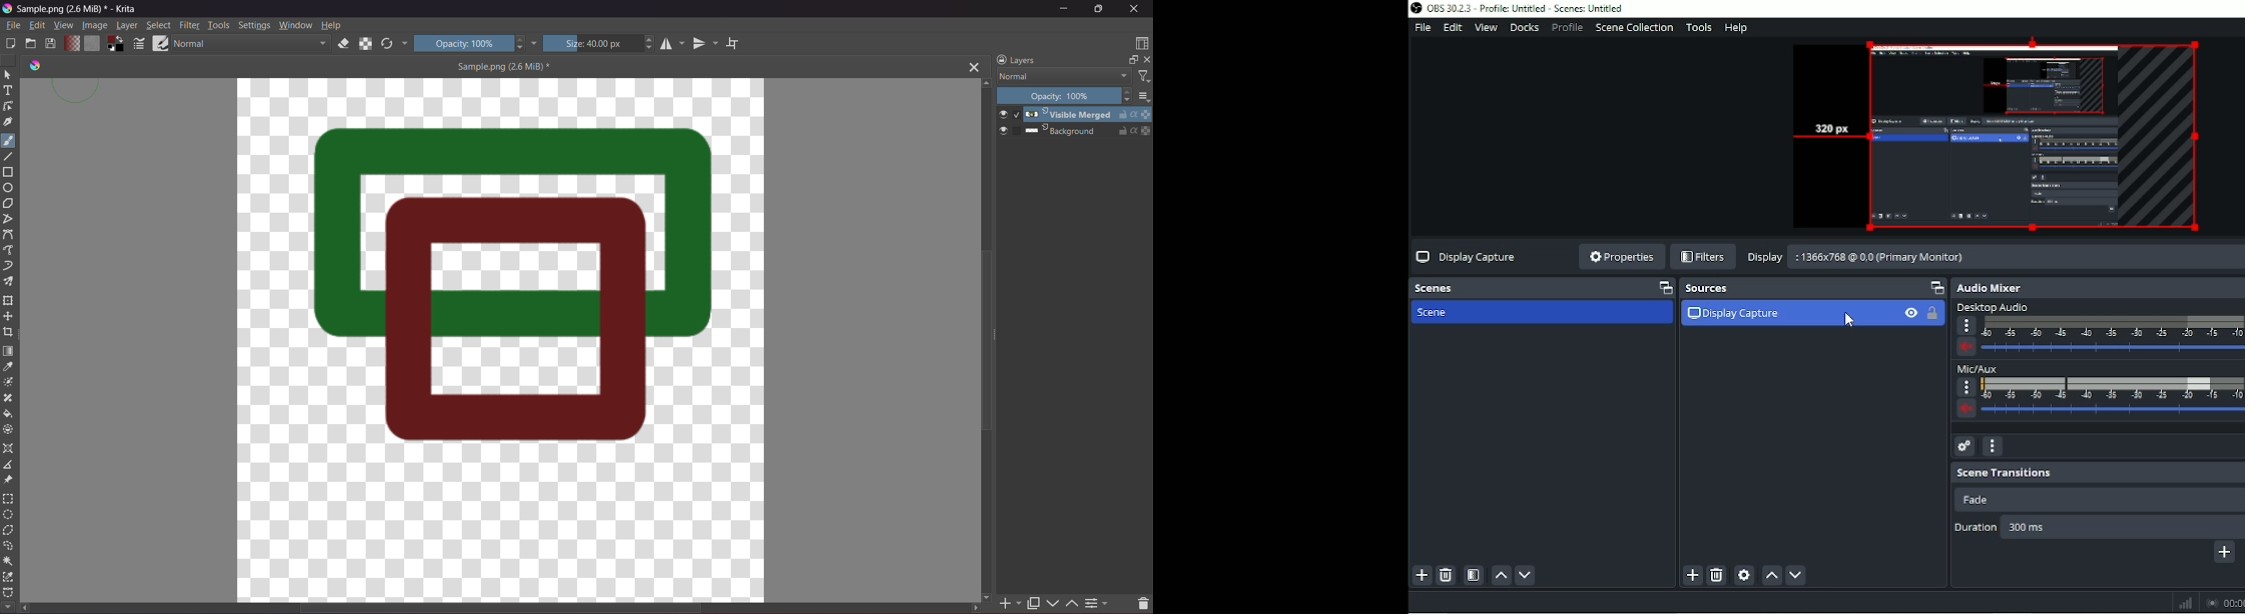  Describe the element at coordinates (1992, 287) in the screenshot. I see `Audio mixer` at that location.